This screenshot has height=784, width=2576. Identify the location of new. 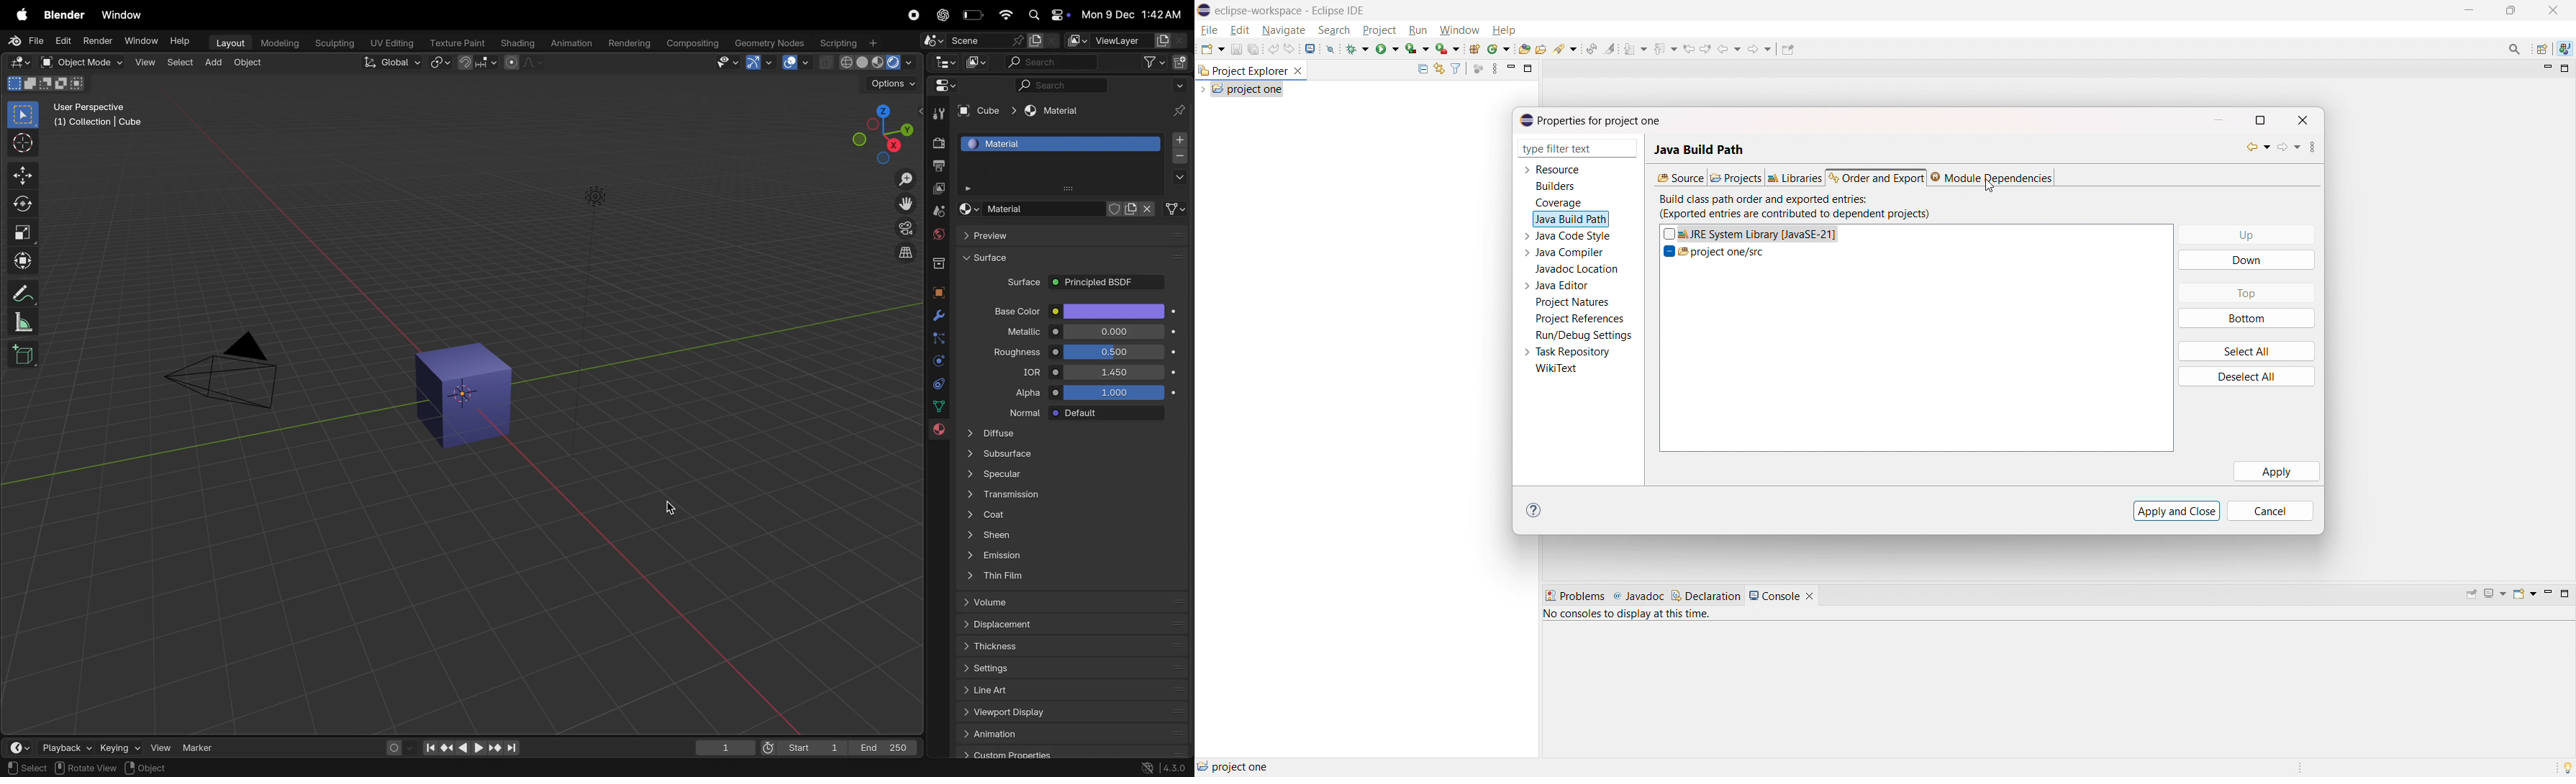
(1212, 48).